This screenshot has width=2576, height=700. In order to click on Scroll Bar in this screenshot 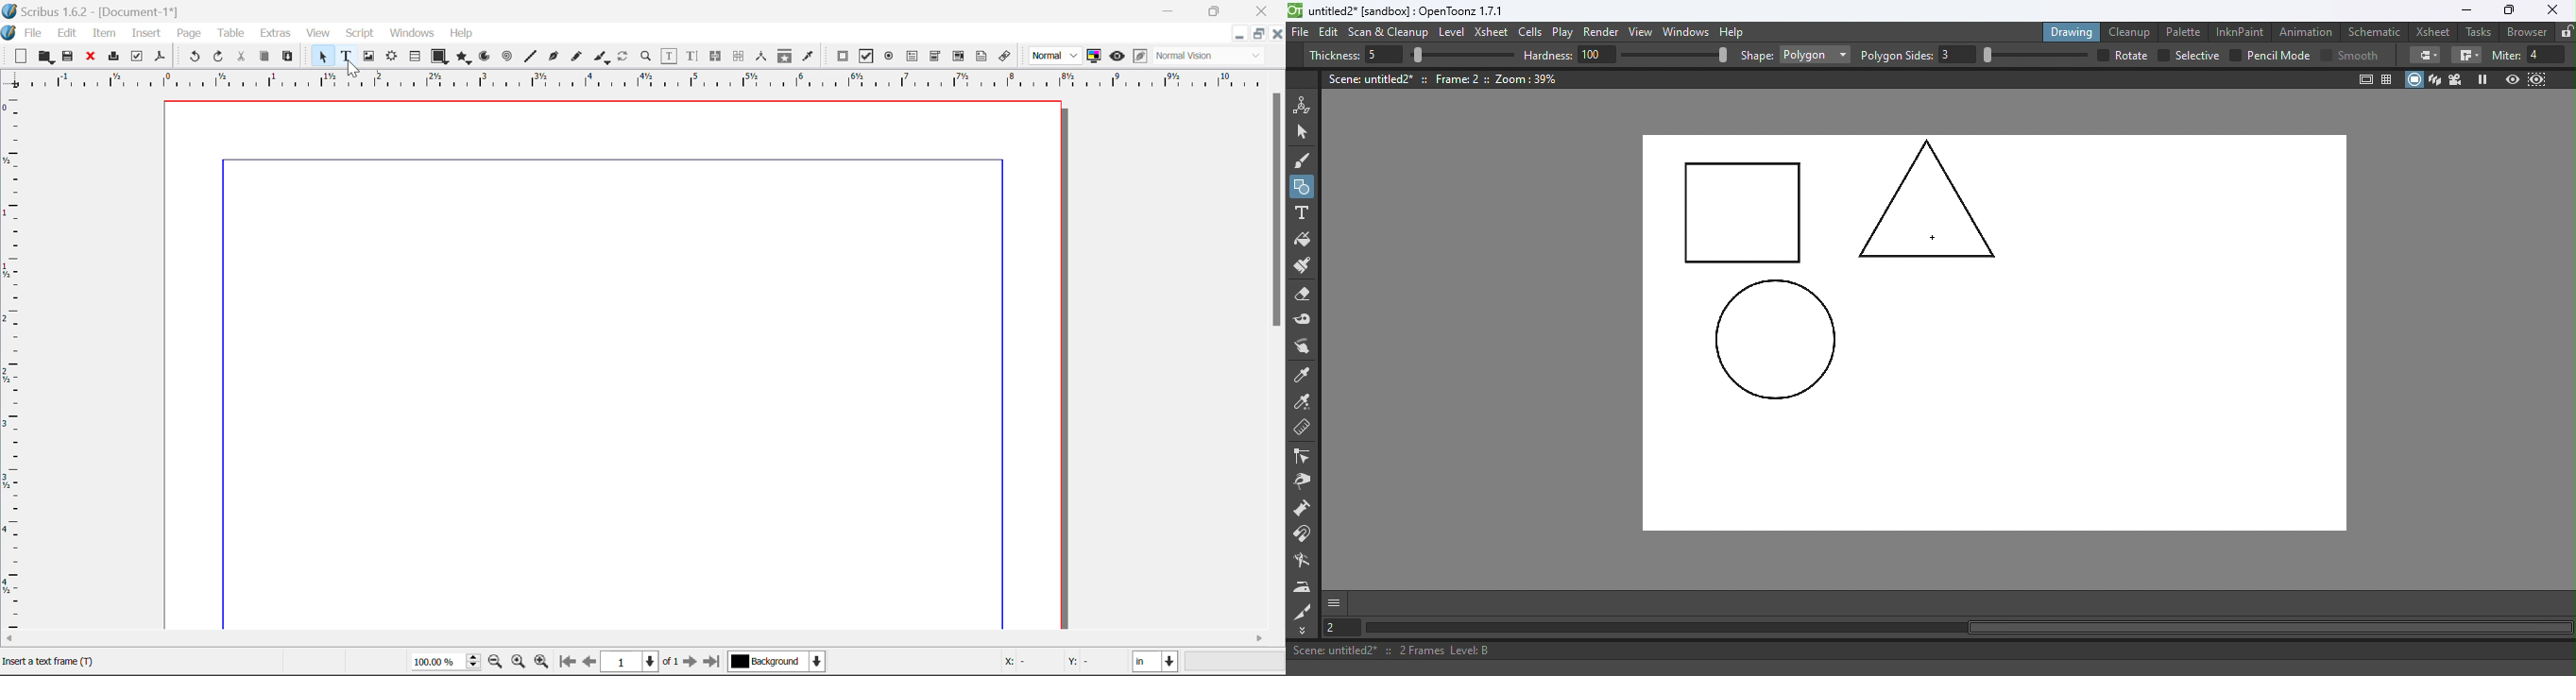, I will do `click(644, 639)`.